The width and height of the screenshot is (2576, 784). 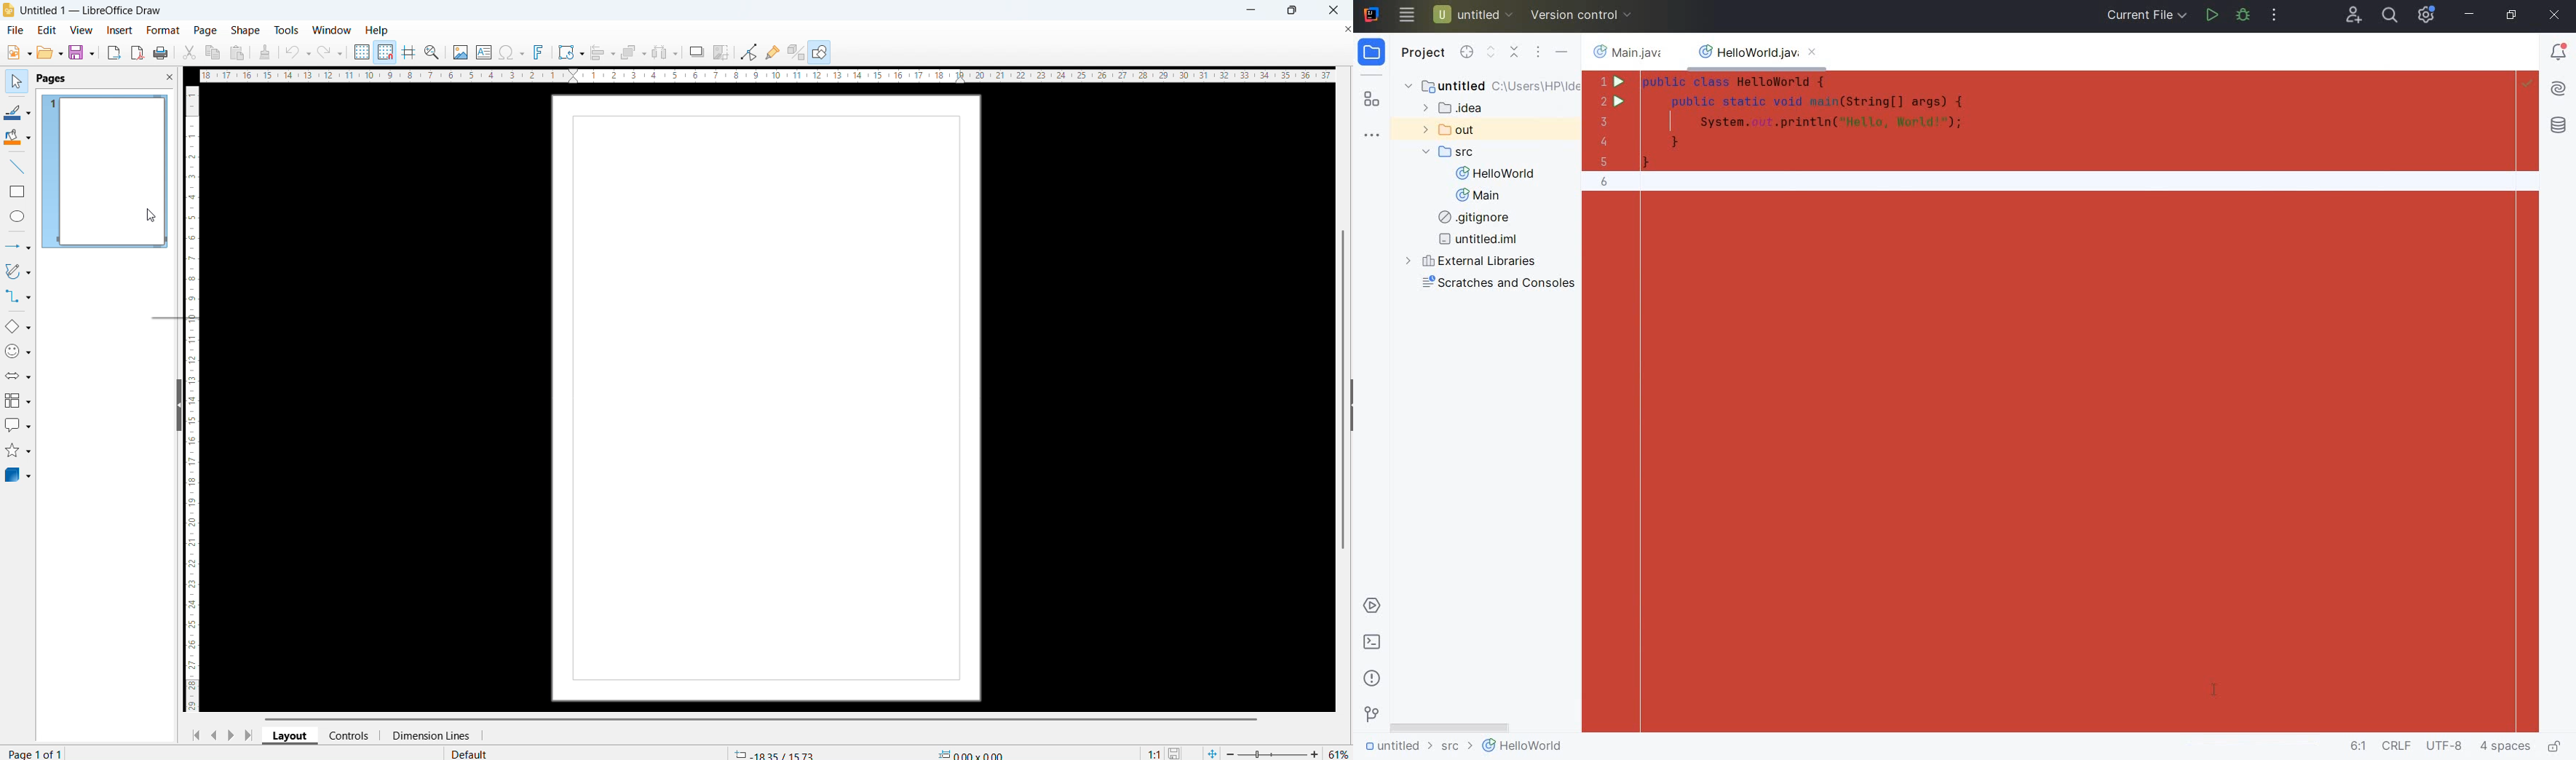 I want to click on pages, so click(x=51, y=79).